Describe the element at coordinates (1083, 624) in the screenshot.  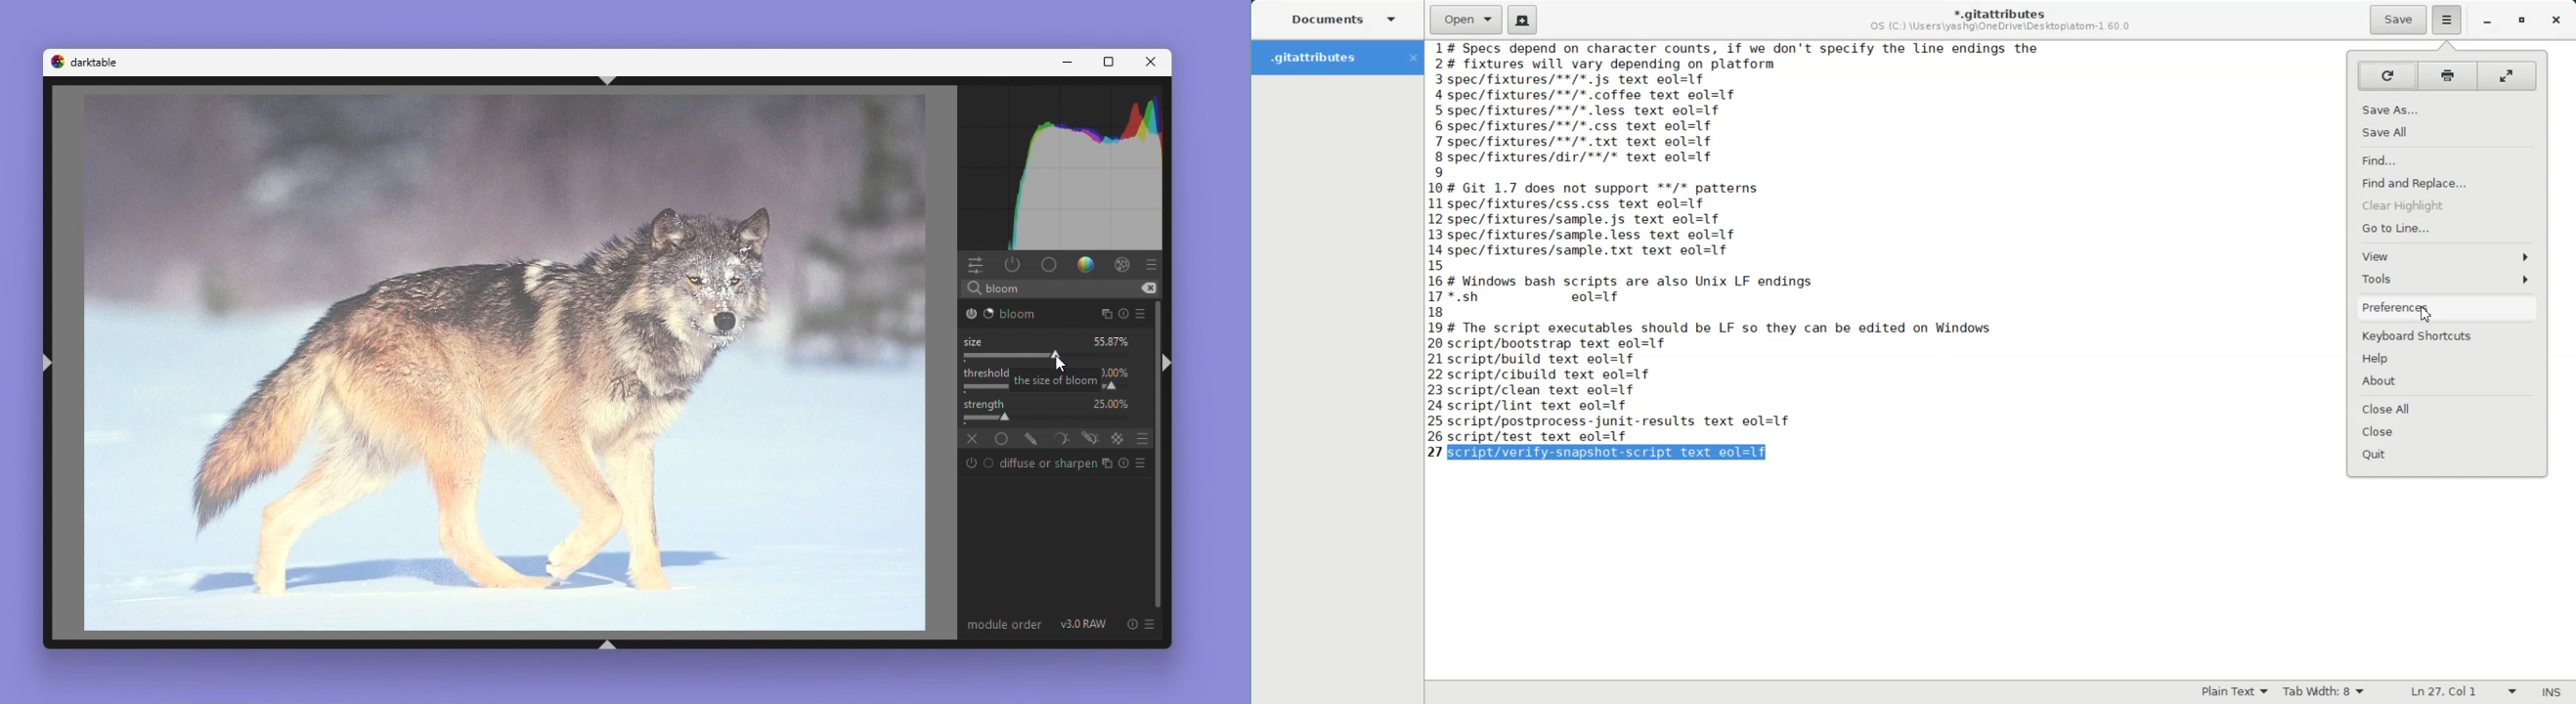
I see `V 3.0 RAW` at that location.